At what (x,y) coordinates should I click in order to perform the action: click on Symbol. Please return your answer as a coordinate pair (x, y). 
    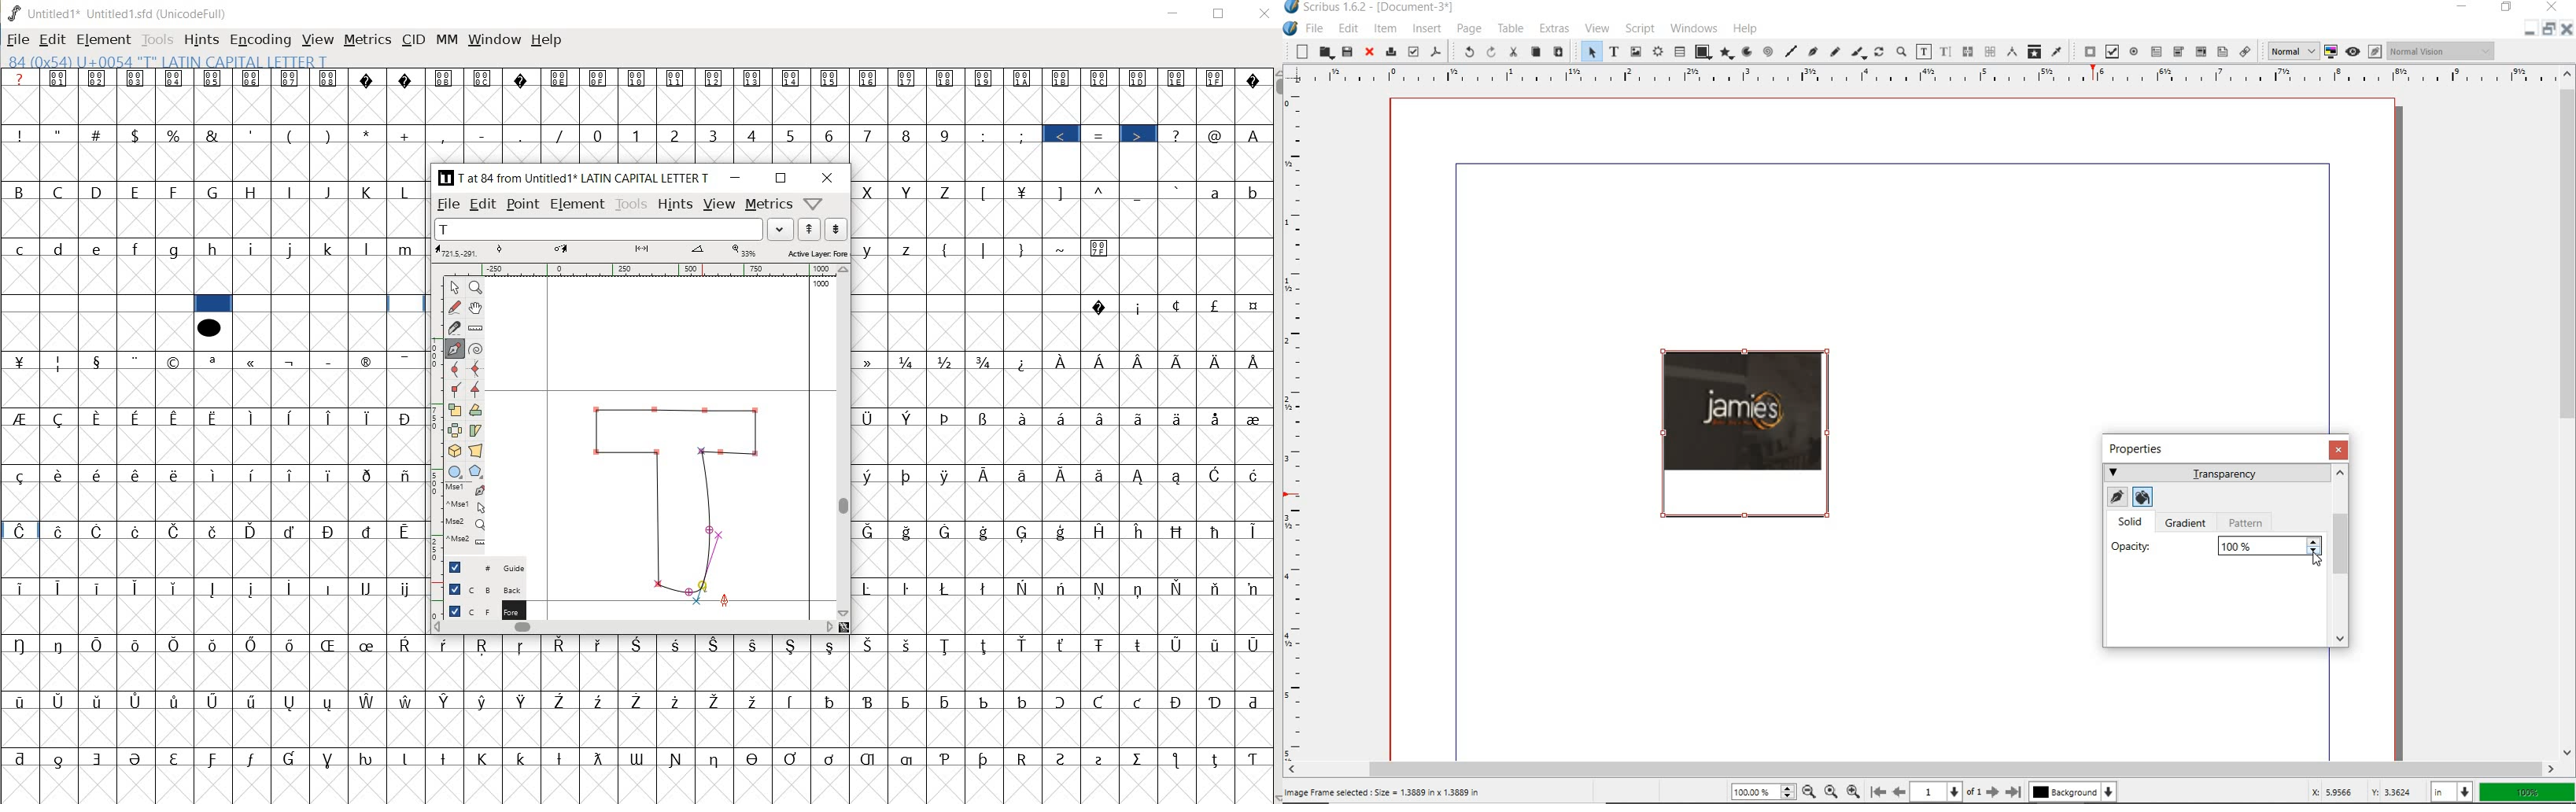
    Looking at the image, I should click on (98, 474).